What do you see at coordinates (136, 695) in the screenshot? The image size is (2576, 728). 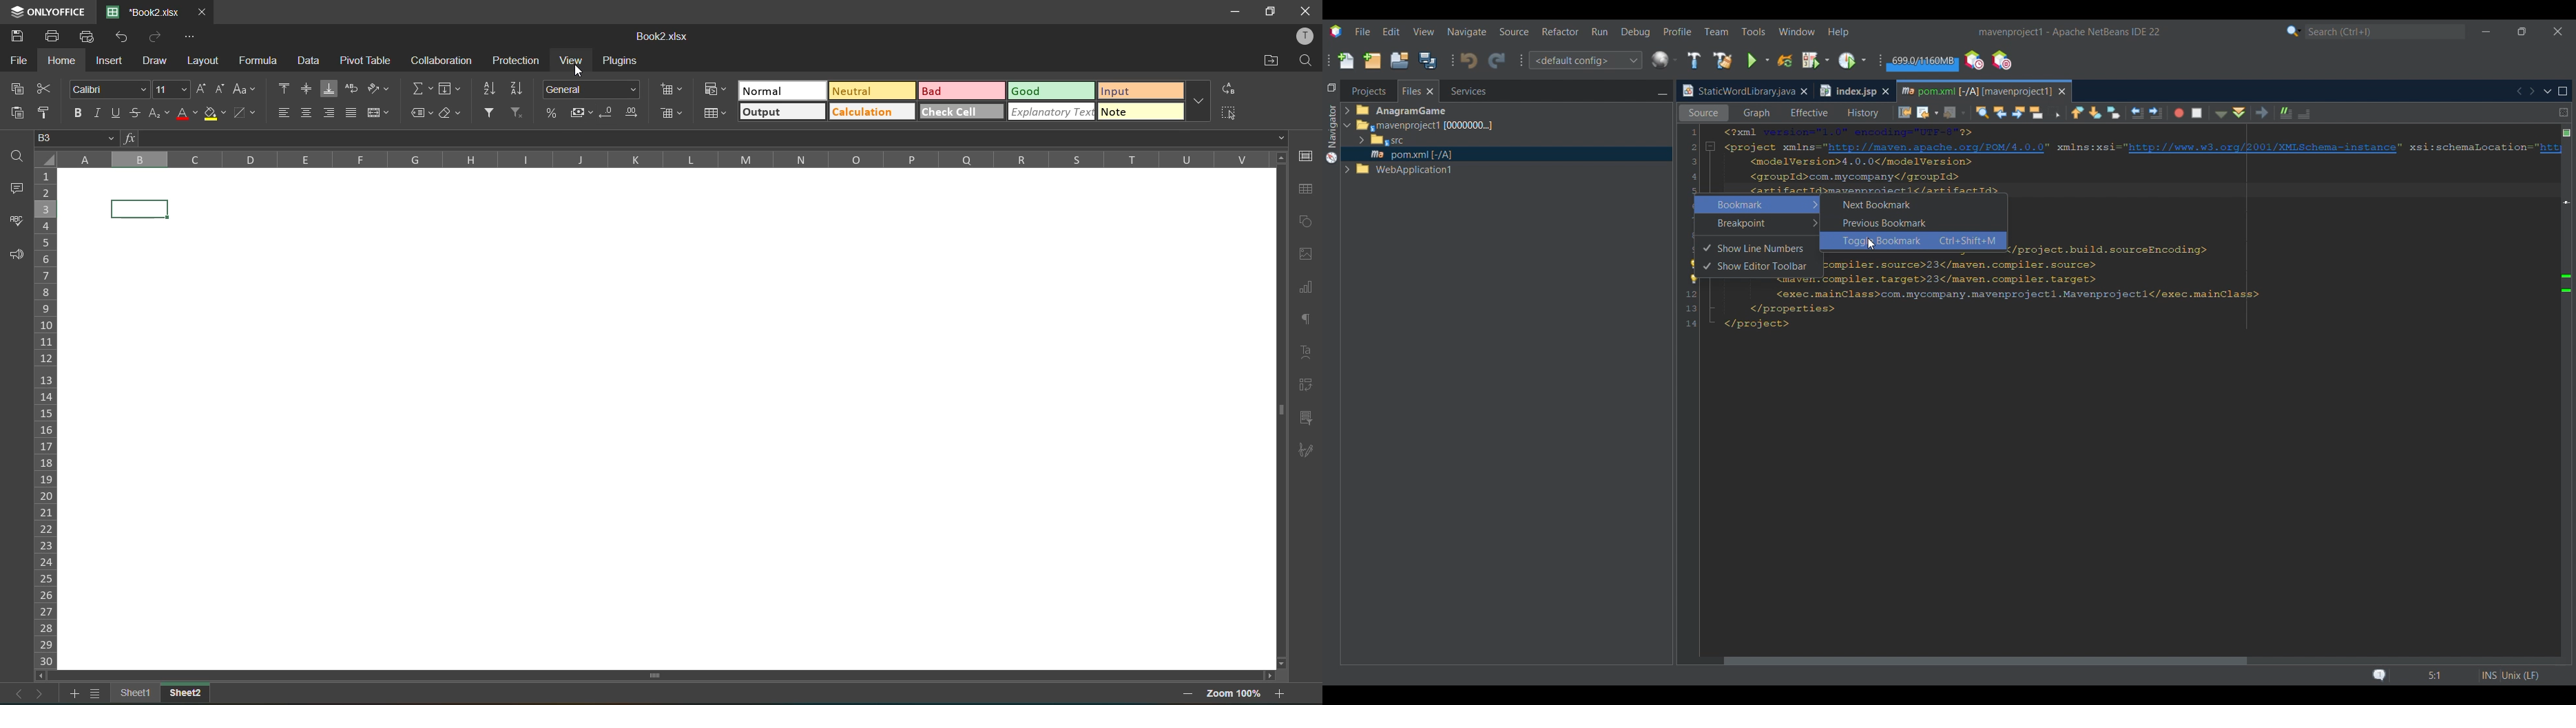 I see `sheet 1` at bounding box center [136, 695].